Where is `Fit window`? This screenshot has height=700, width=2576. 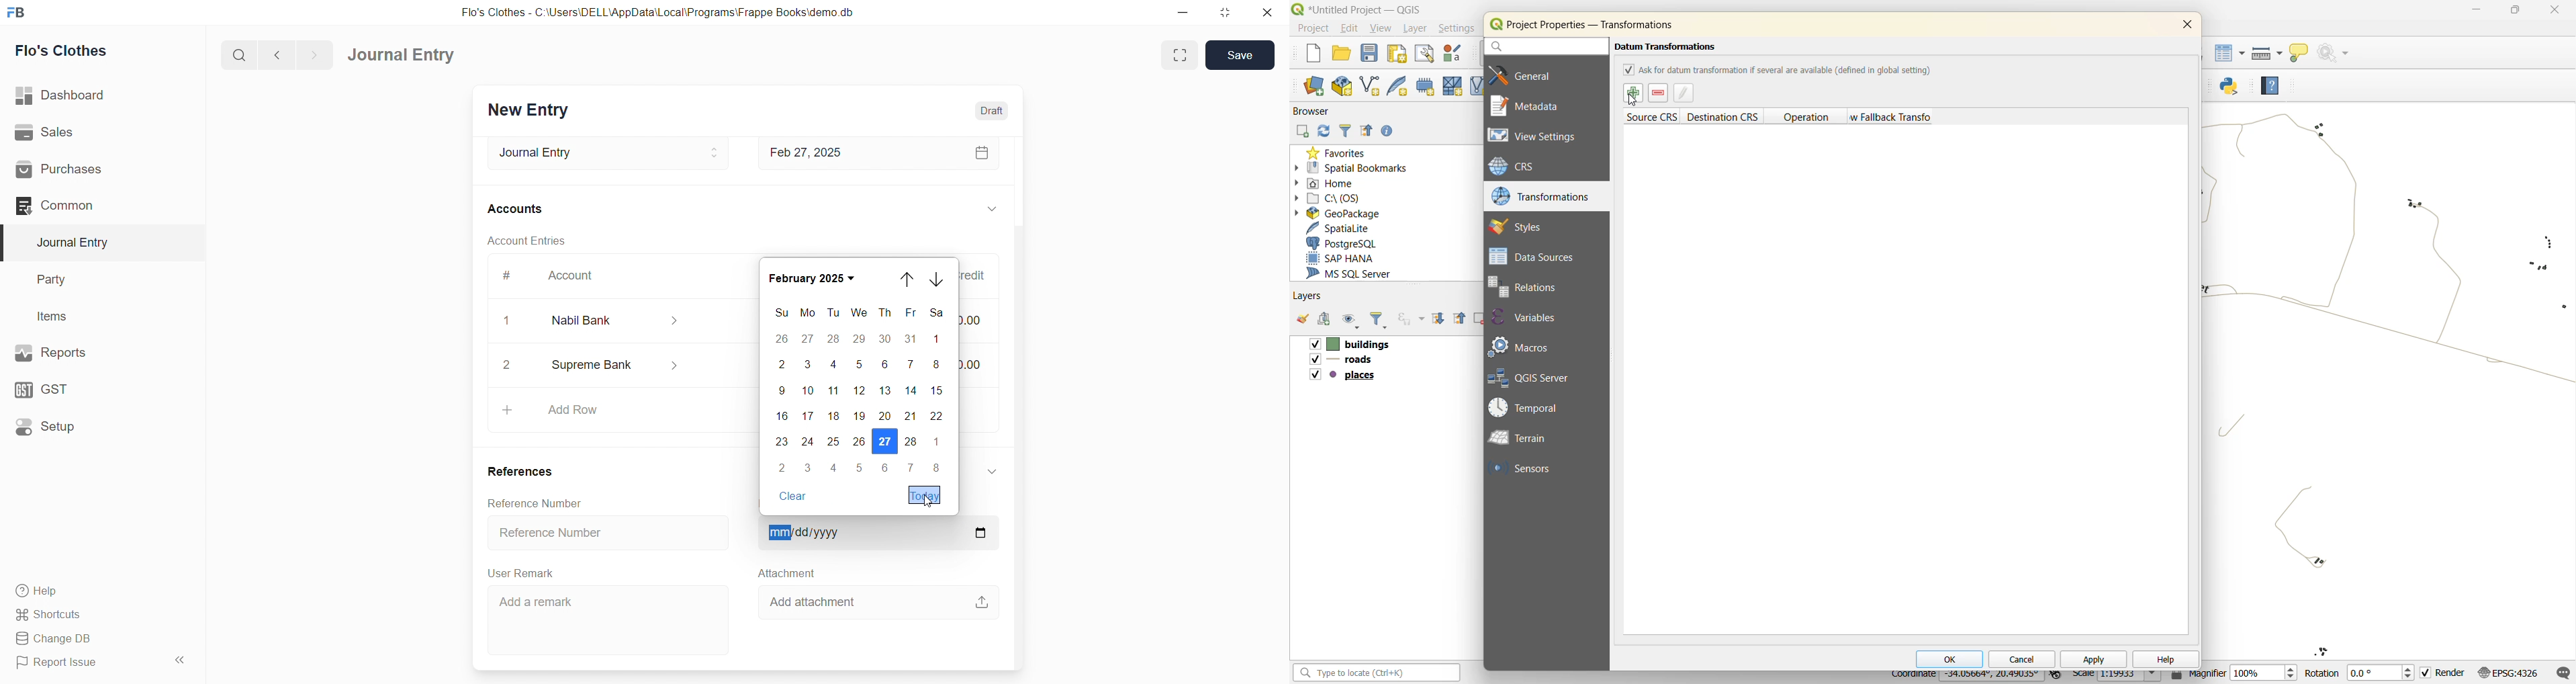
Fit window is located at coordinates (1178, 55).